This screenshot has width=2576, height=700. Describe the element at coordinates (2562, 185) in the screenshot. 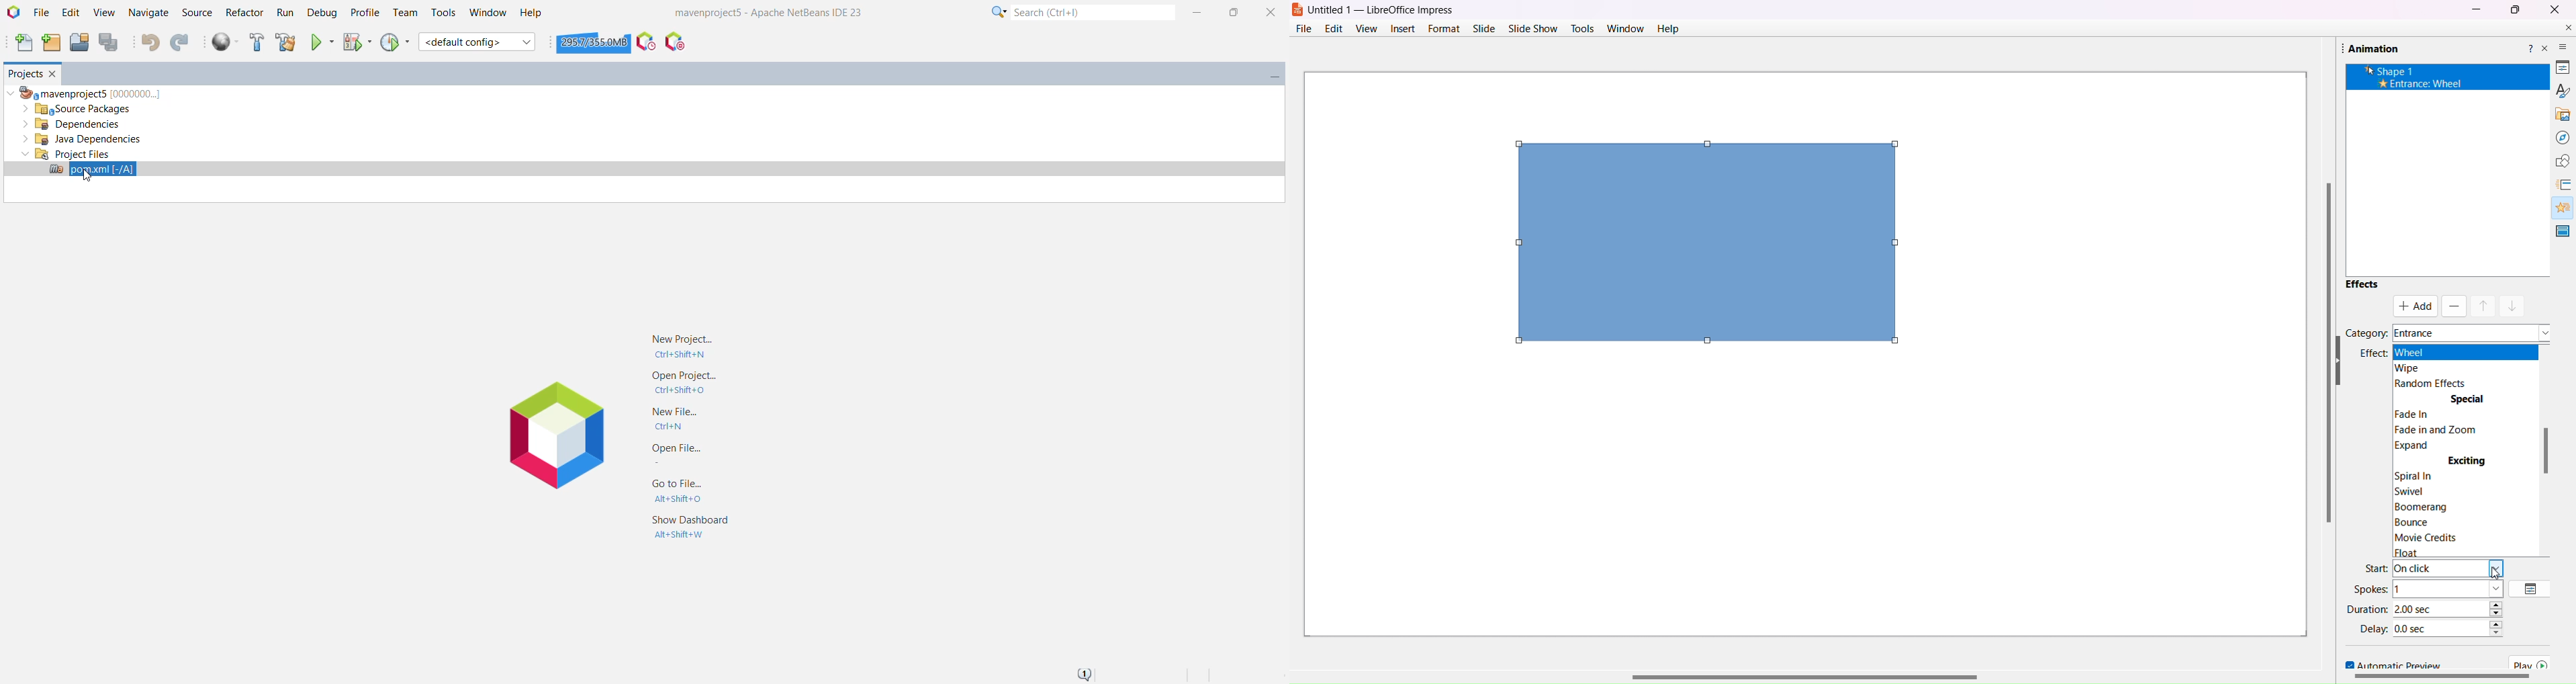

I see `Slide Transitions` at that location.